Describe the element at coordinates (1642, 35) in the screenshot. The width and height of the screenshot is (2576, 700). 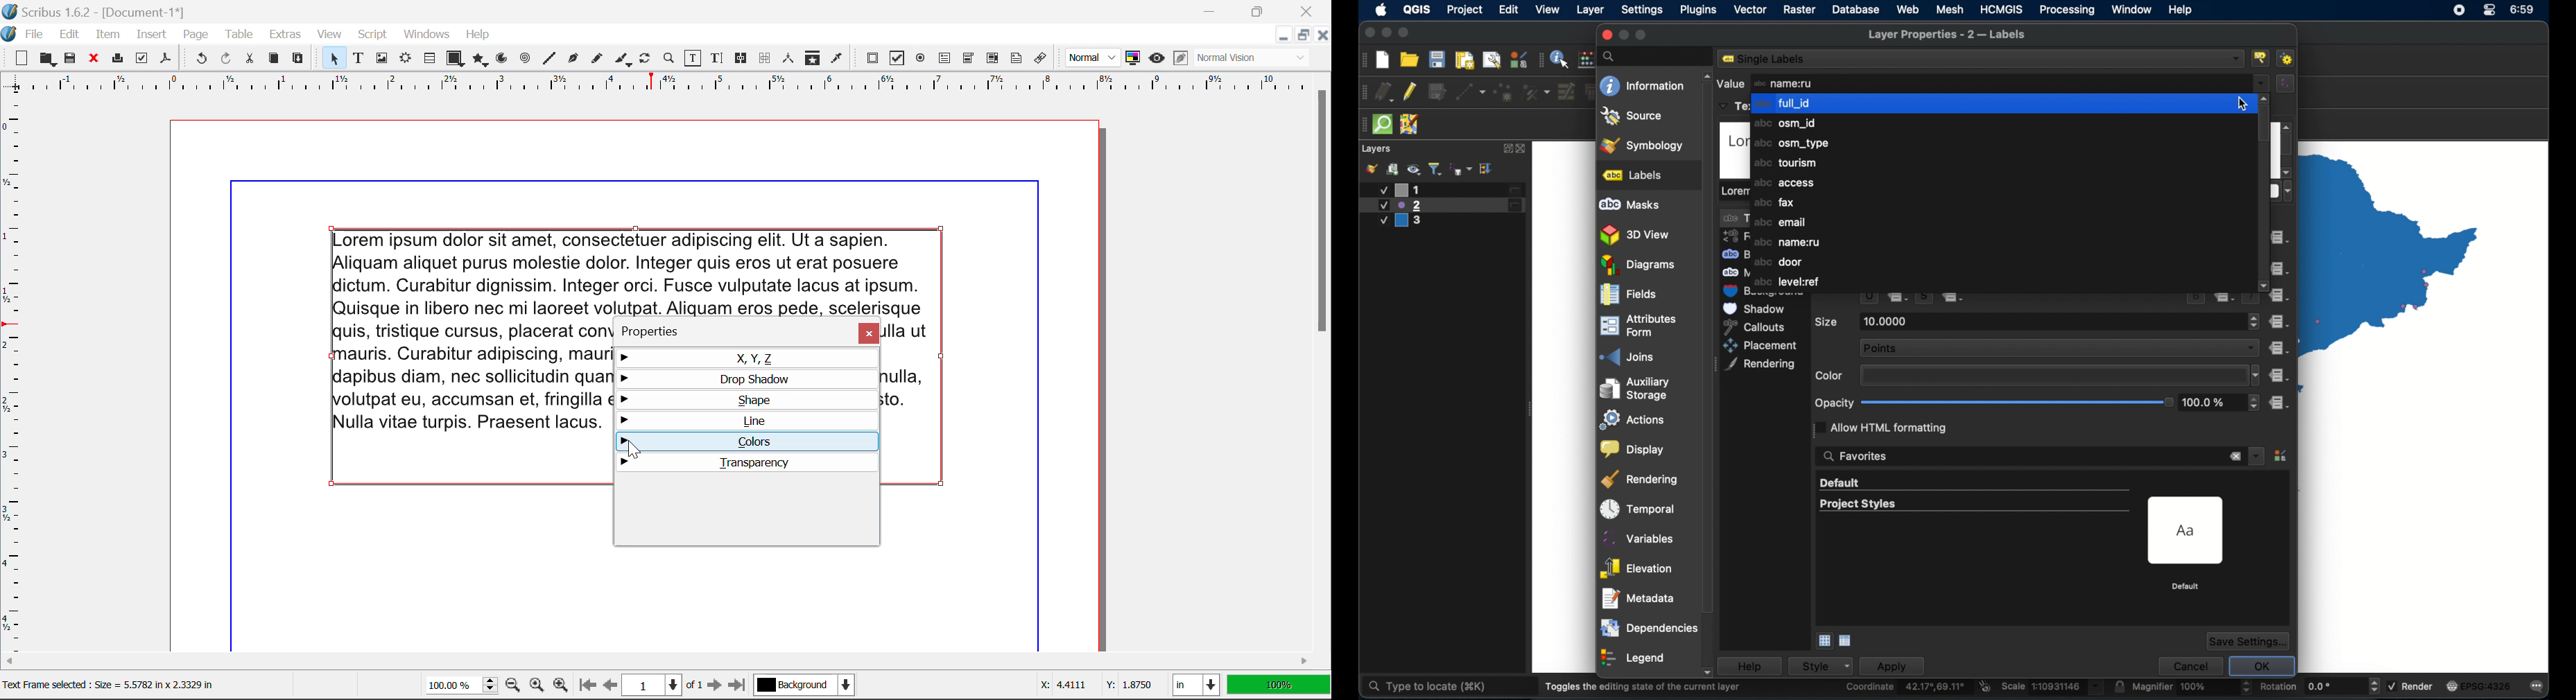
I see `maximize` at that location.